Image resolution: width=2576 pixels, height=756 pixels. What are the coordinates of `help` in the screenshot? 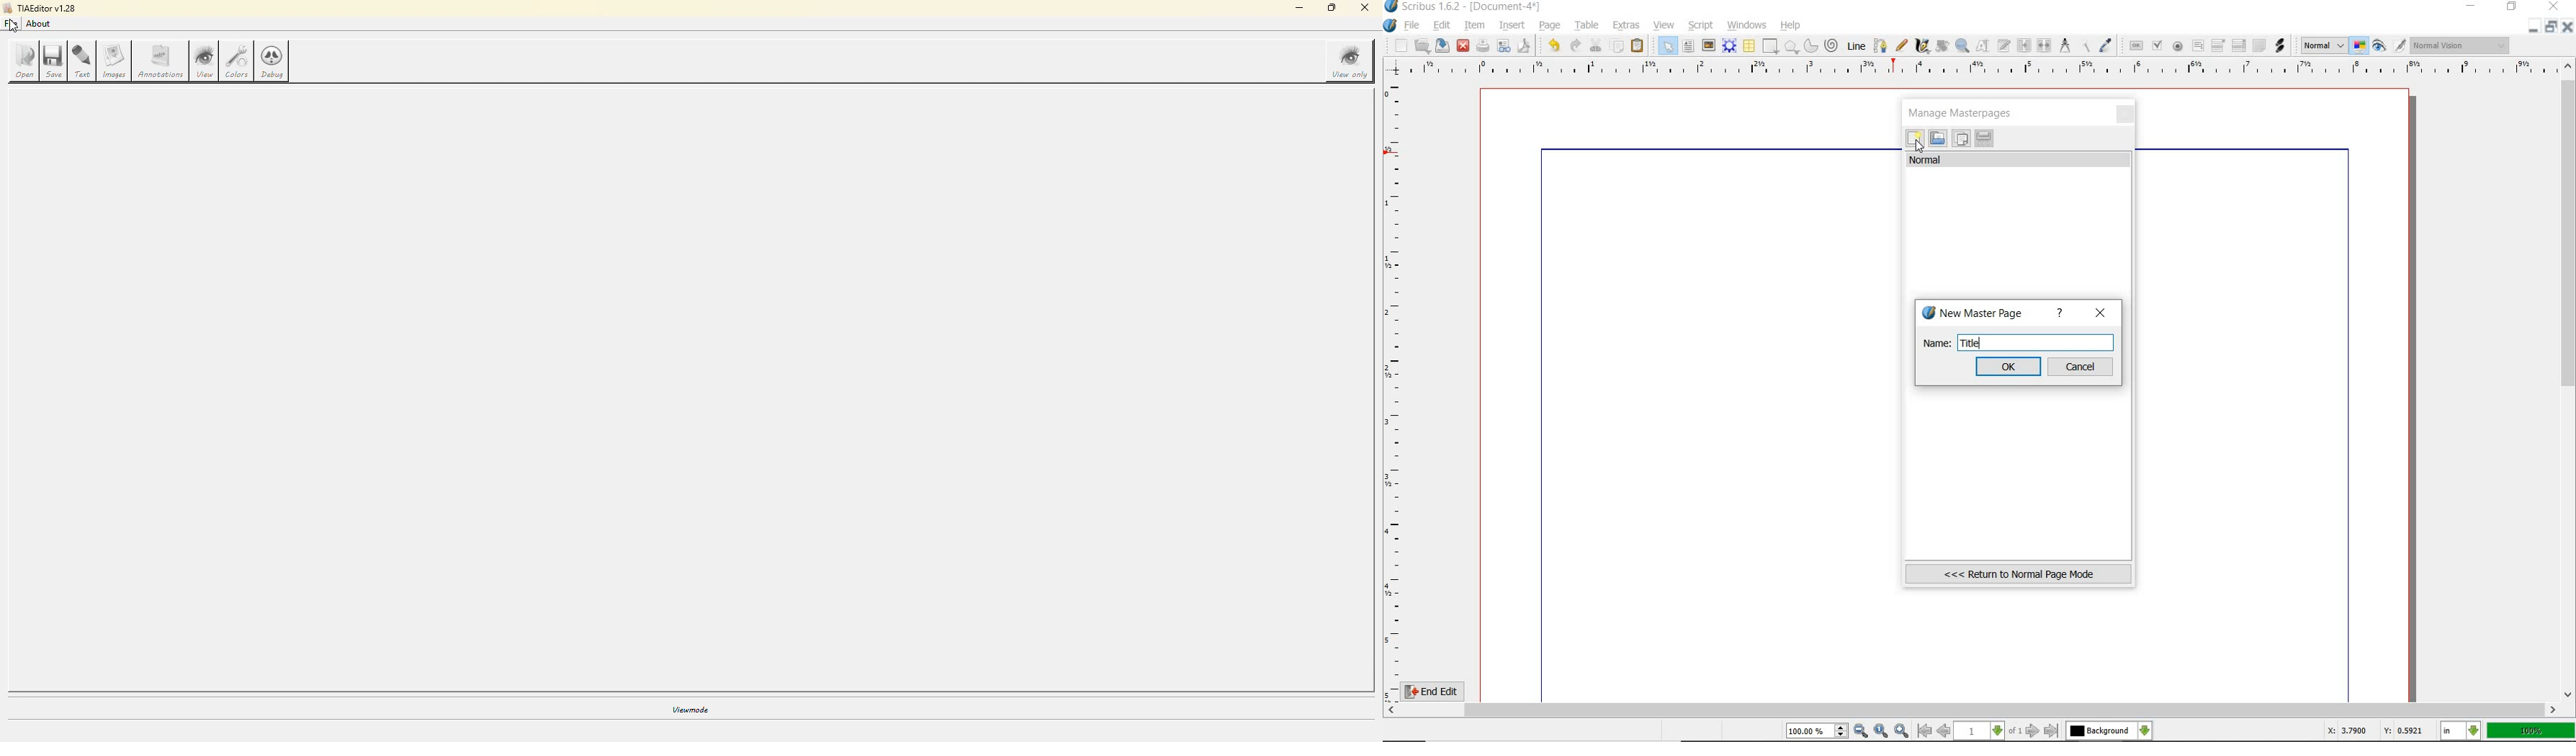 It's located at (1791, 26).